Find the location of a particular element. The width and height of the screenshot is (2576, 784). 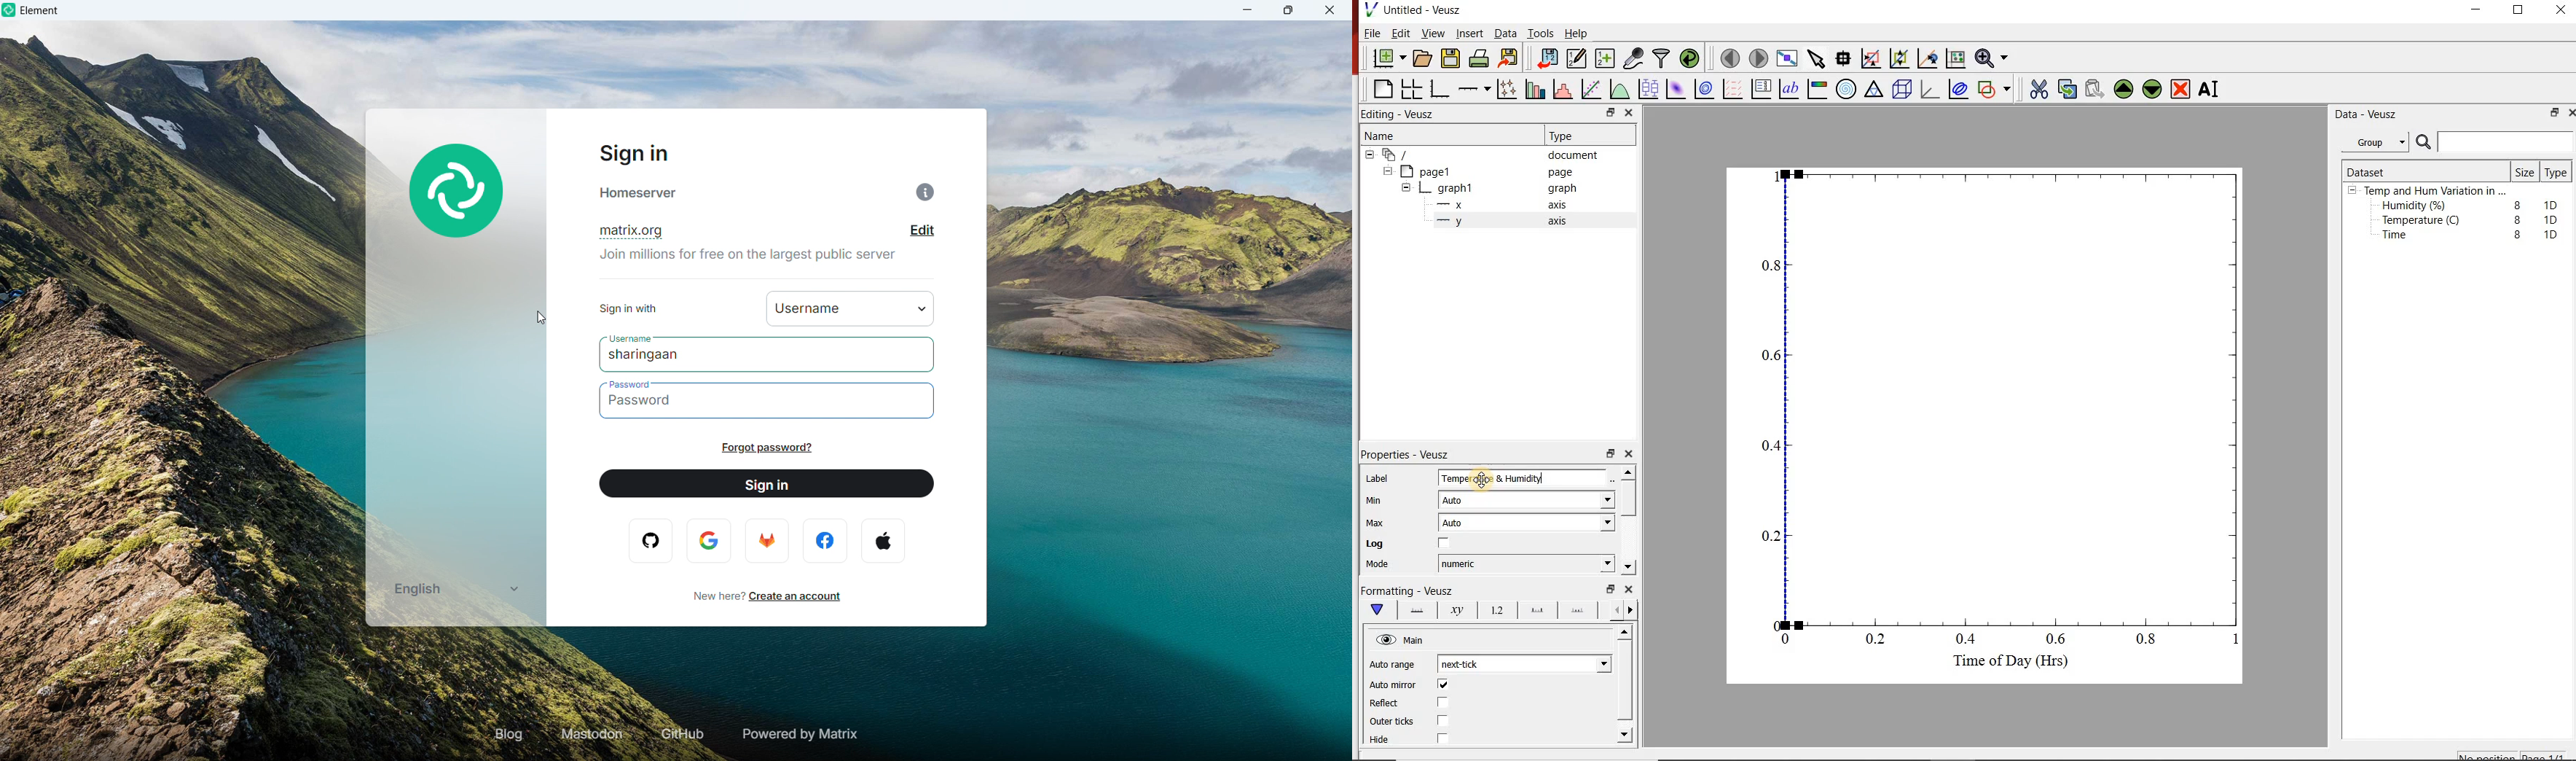

apple logo is located at coordinates (882, 540).